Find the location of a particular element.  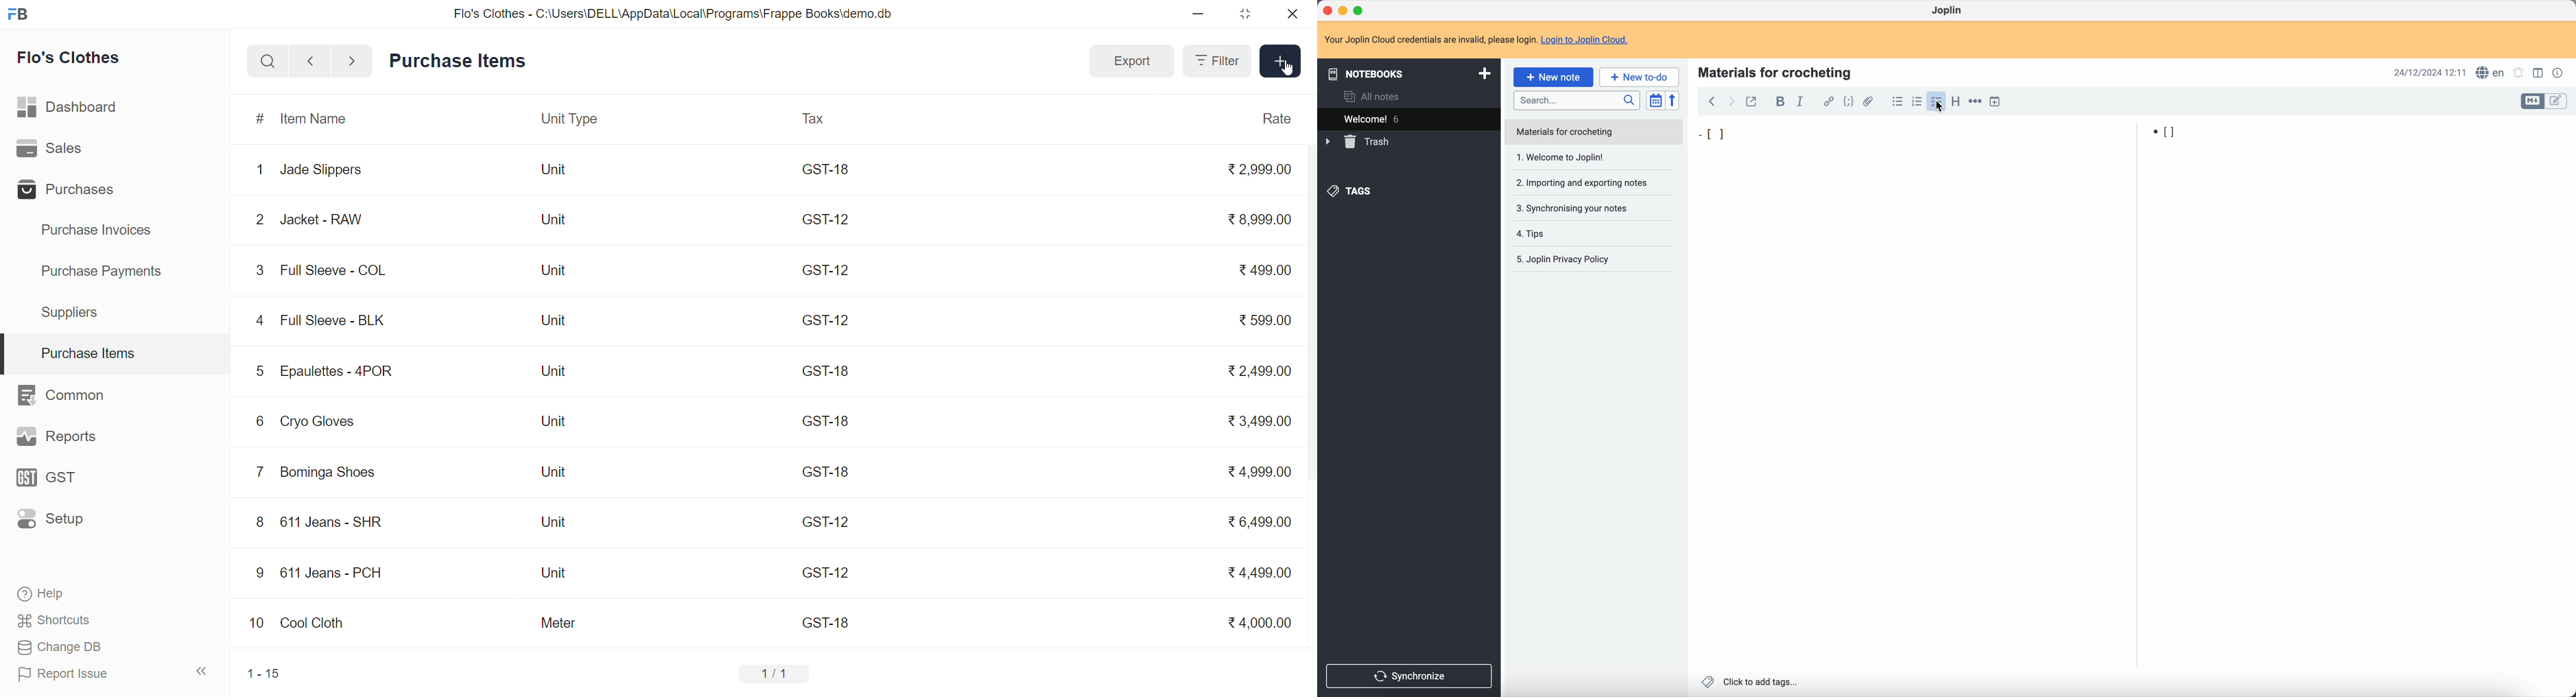

₹4,999.00 is located at coordinates (1253, 471).